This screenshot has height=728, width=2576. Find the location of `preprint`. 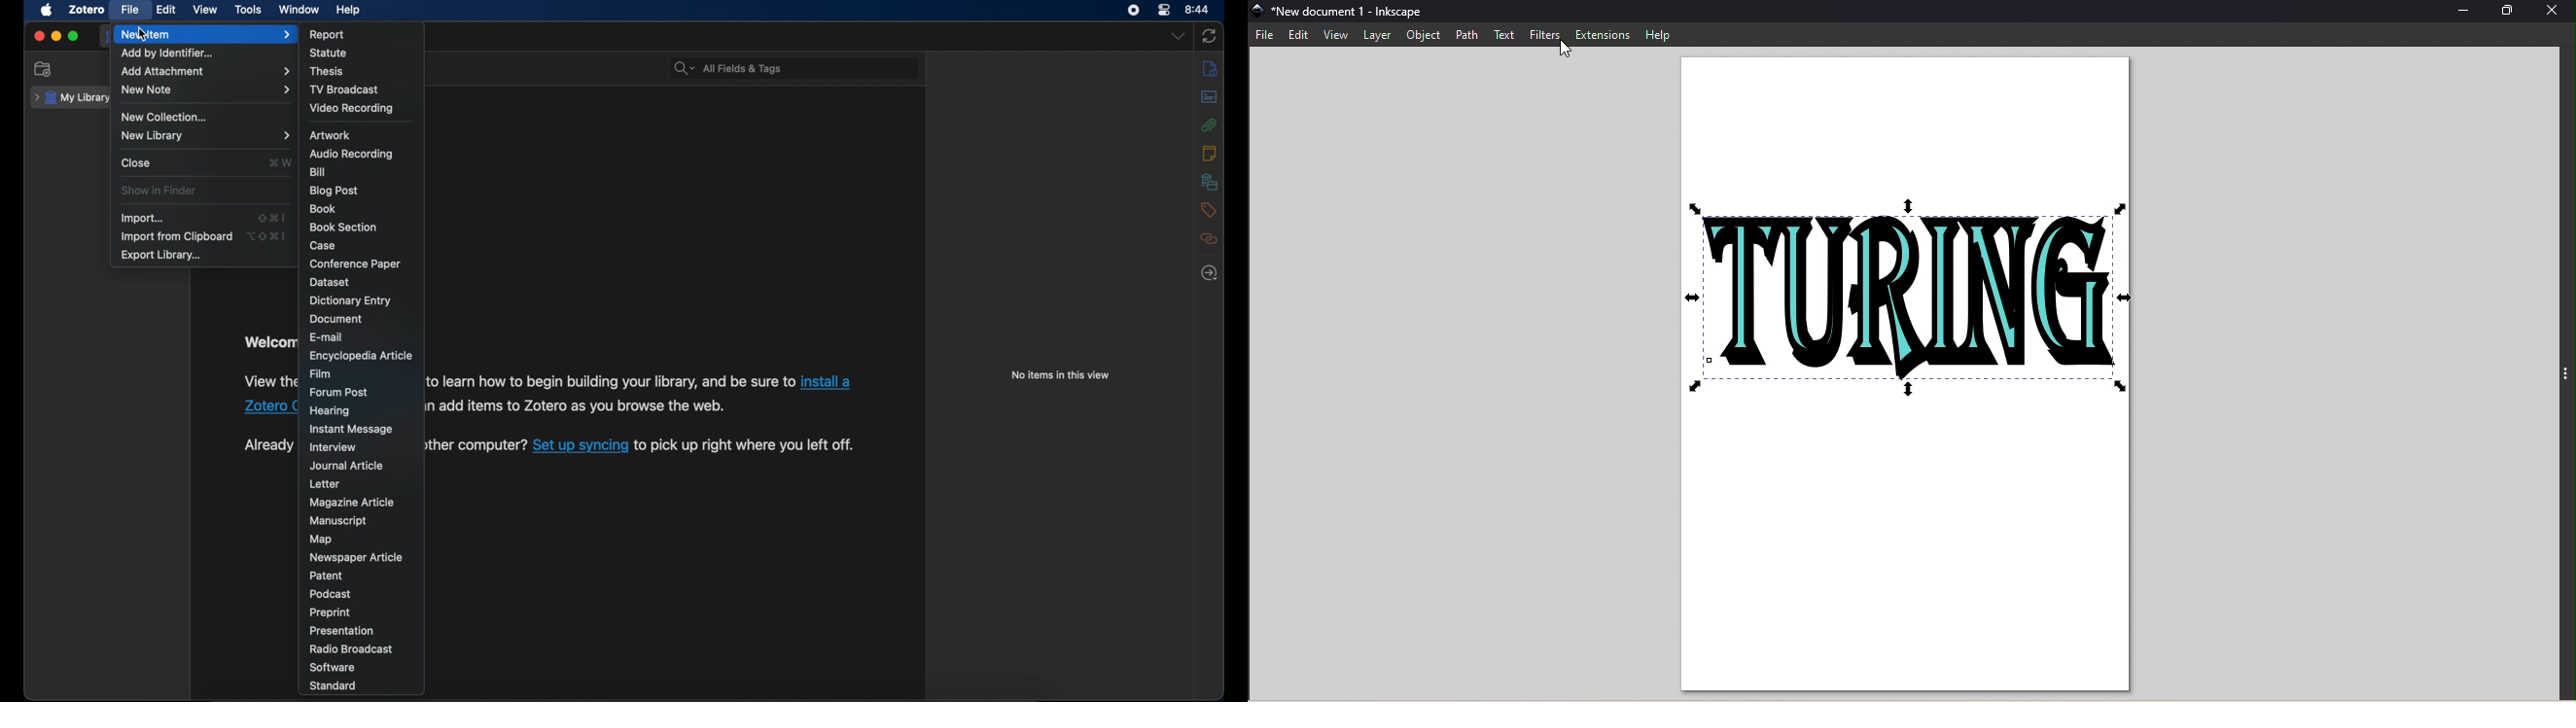

preprint is located at coordinates (330, 613).